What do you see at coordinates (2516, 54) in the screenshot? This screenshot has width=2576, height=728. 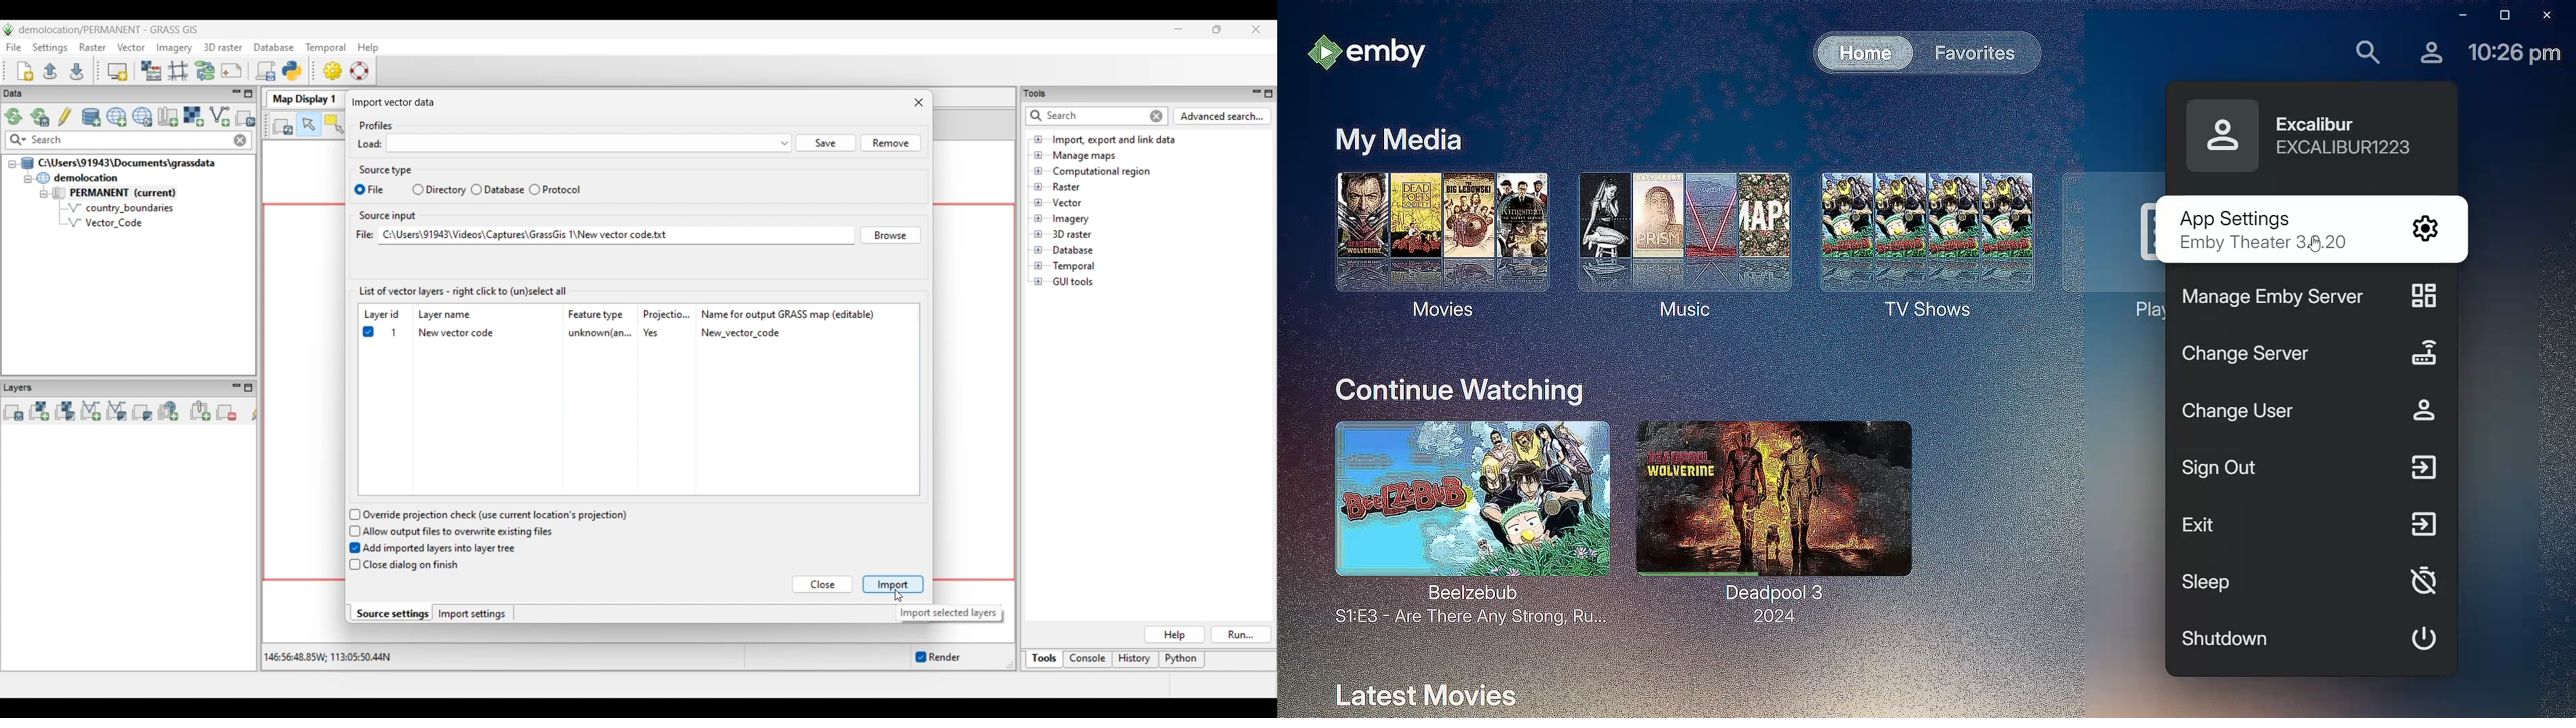 I see `Time` at bounding box center [2516, 54].